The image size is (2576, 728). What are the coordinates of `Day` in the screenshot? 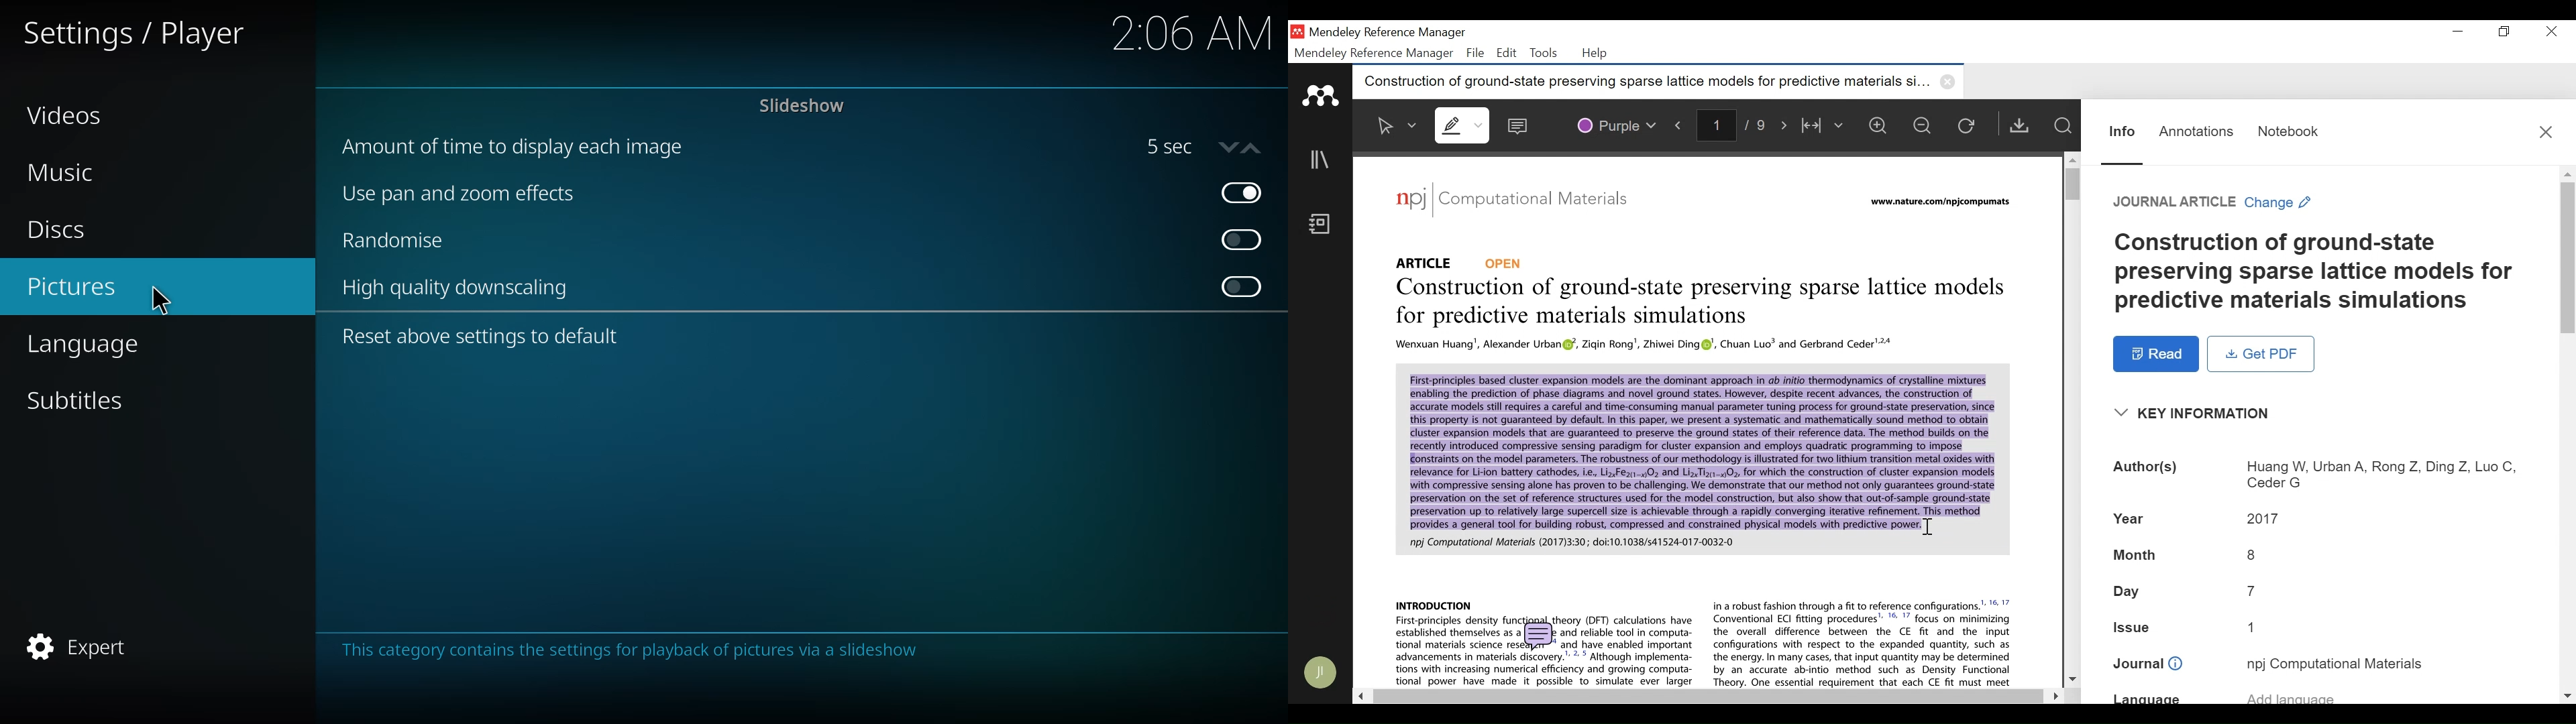 It's located at (2129, 592).